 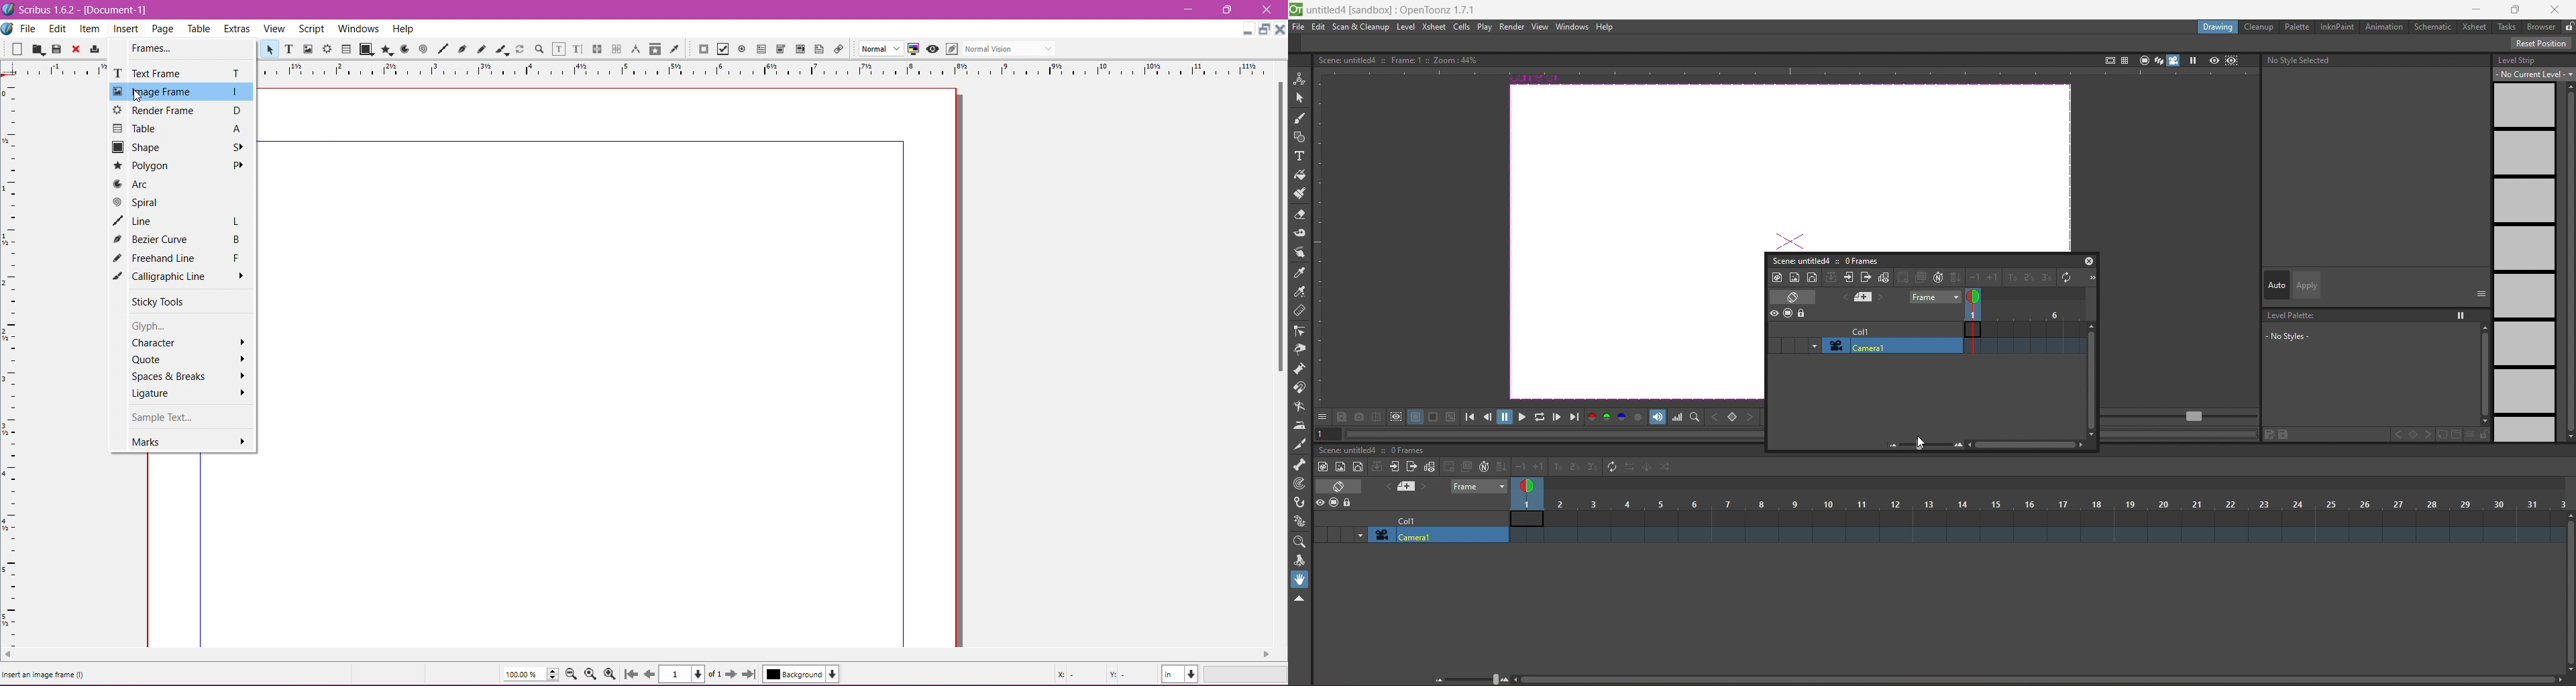 What do you see at coordinates (1301, 503) in the screenshot?
I see `hook tool` at bounding box center [1301, 503].